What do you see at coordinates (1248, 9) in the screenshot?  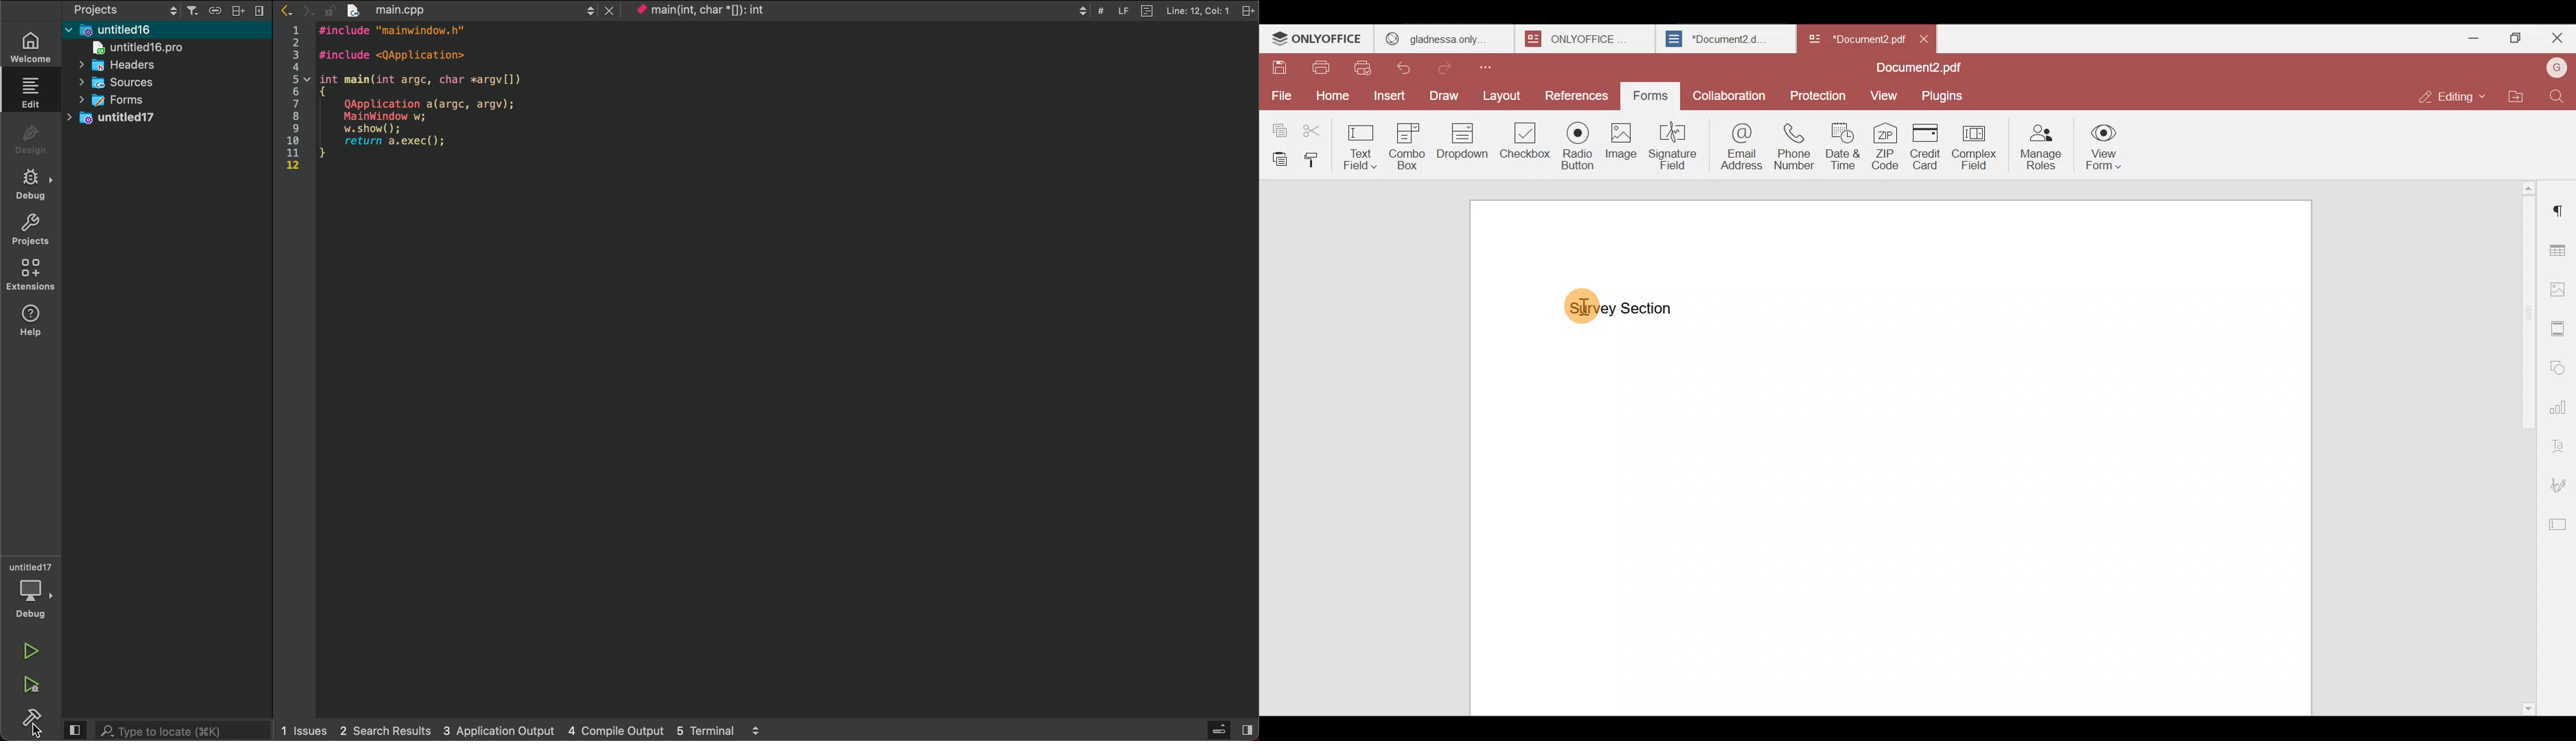 I see `file settings ` at bounding box center [1248, 9].